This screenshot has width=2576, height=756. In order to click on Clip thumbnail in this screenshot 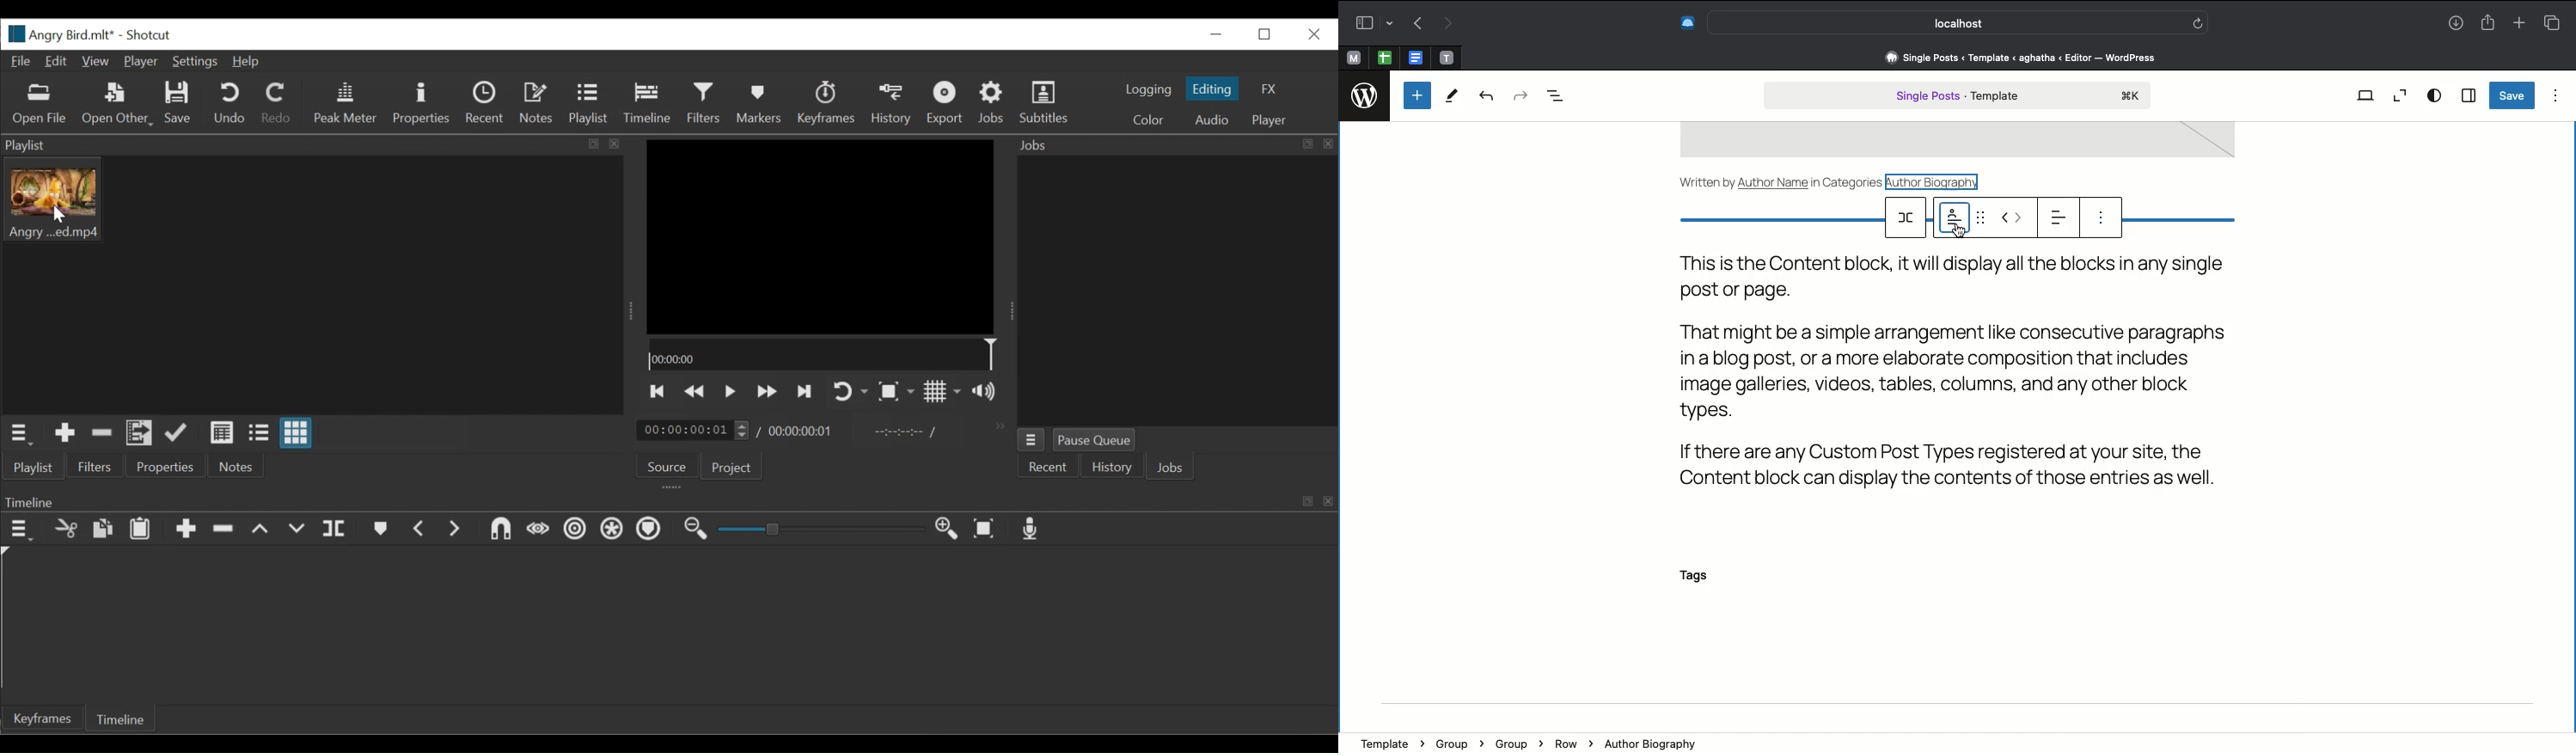, I will do `click(312, 284)`.